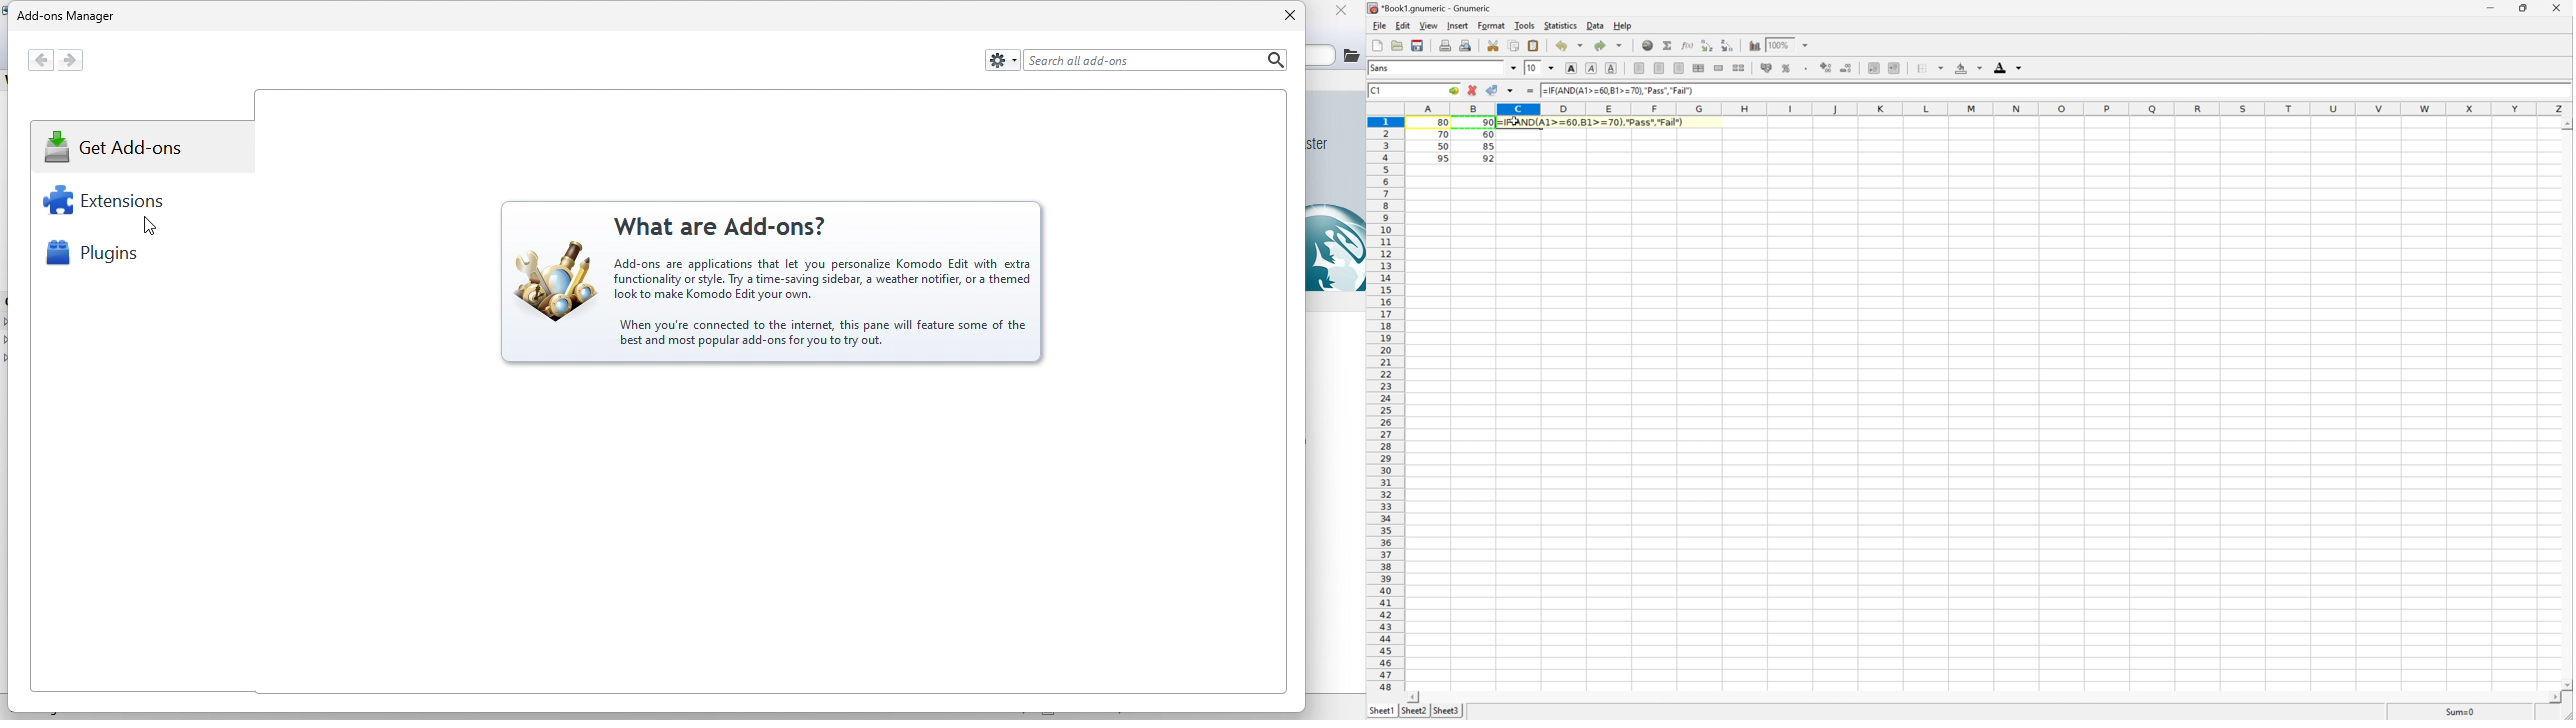 The width and height of the screenshot is (2576, 728). I want to click on Undo, so click(1562, 46).